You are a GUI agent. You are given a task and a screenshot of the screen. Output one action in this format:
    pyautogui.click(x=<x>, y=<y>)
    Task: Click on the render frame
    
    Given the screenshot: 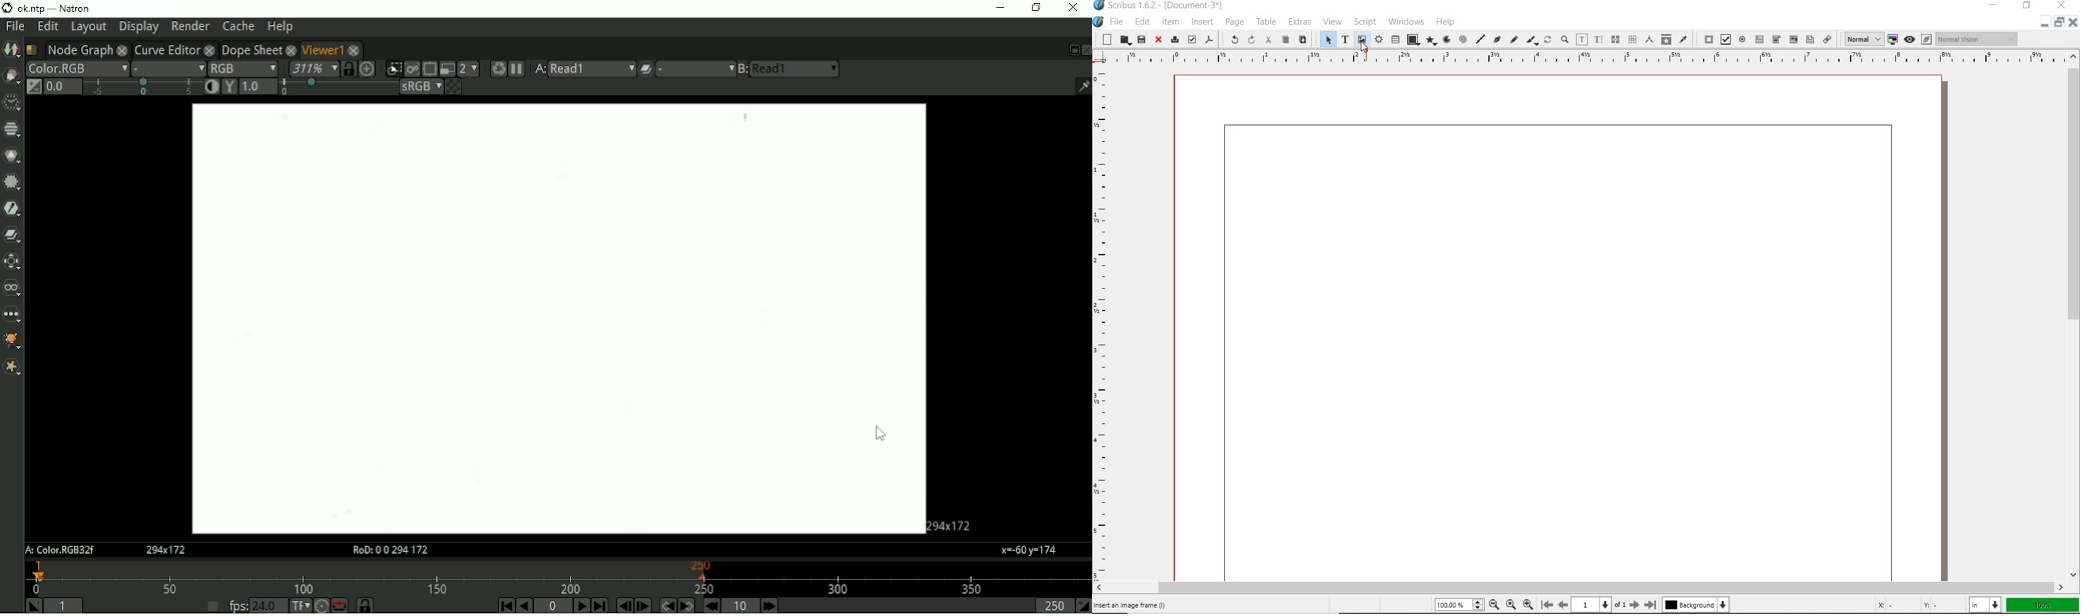 What is the action you would take?
    pyautogui.click(x=1378, y=40)
    